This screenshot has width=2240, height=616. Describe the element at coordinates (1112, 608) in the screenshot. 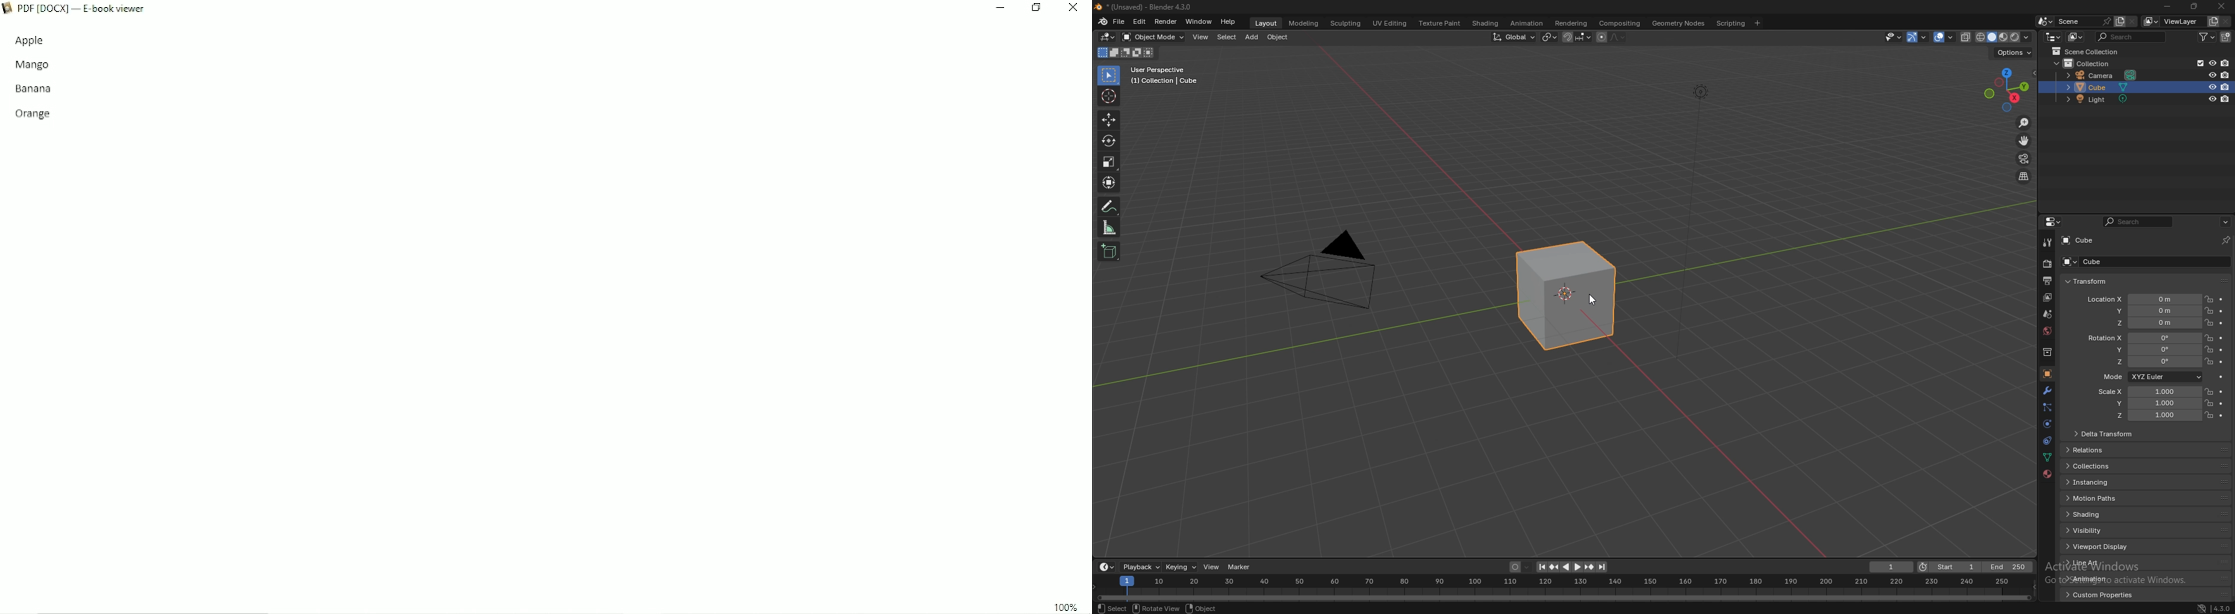

I see `select` at that location.